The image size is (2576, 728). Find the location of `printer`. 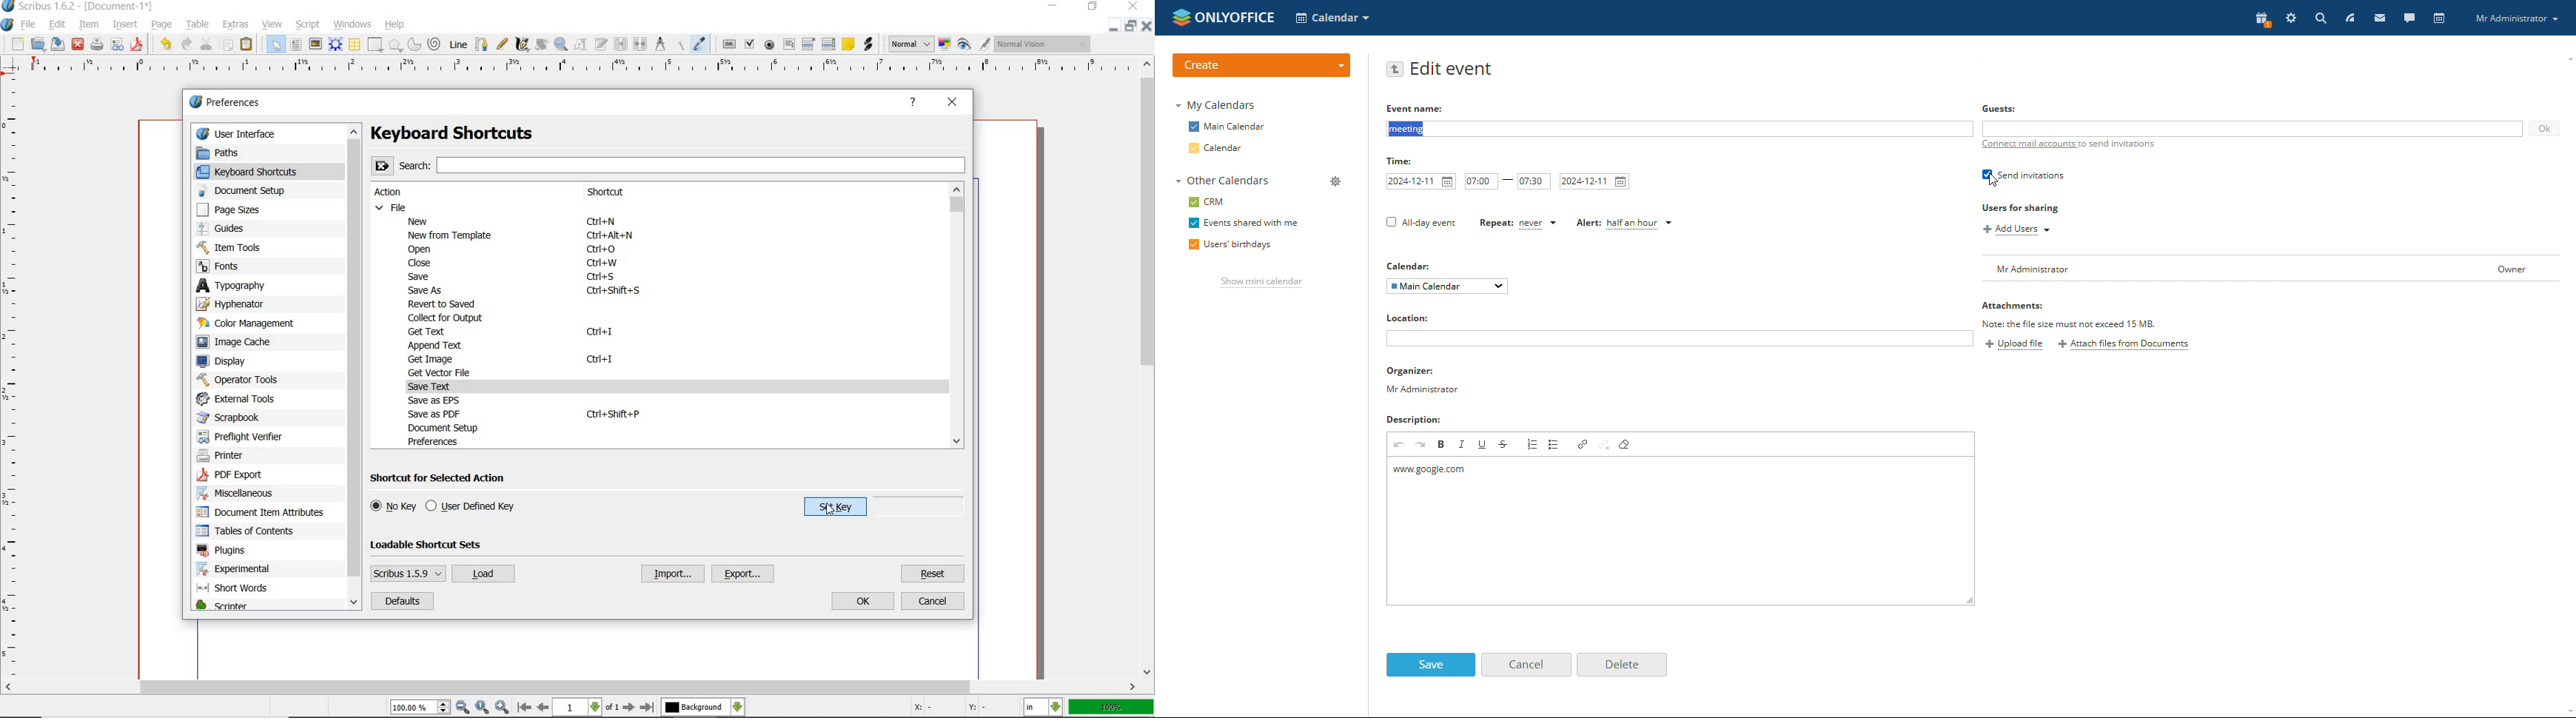

printer is located at coordinates (227, 457).